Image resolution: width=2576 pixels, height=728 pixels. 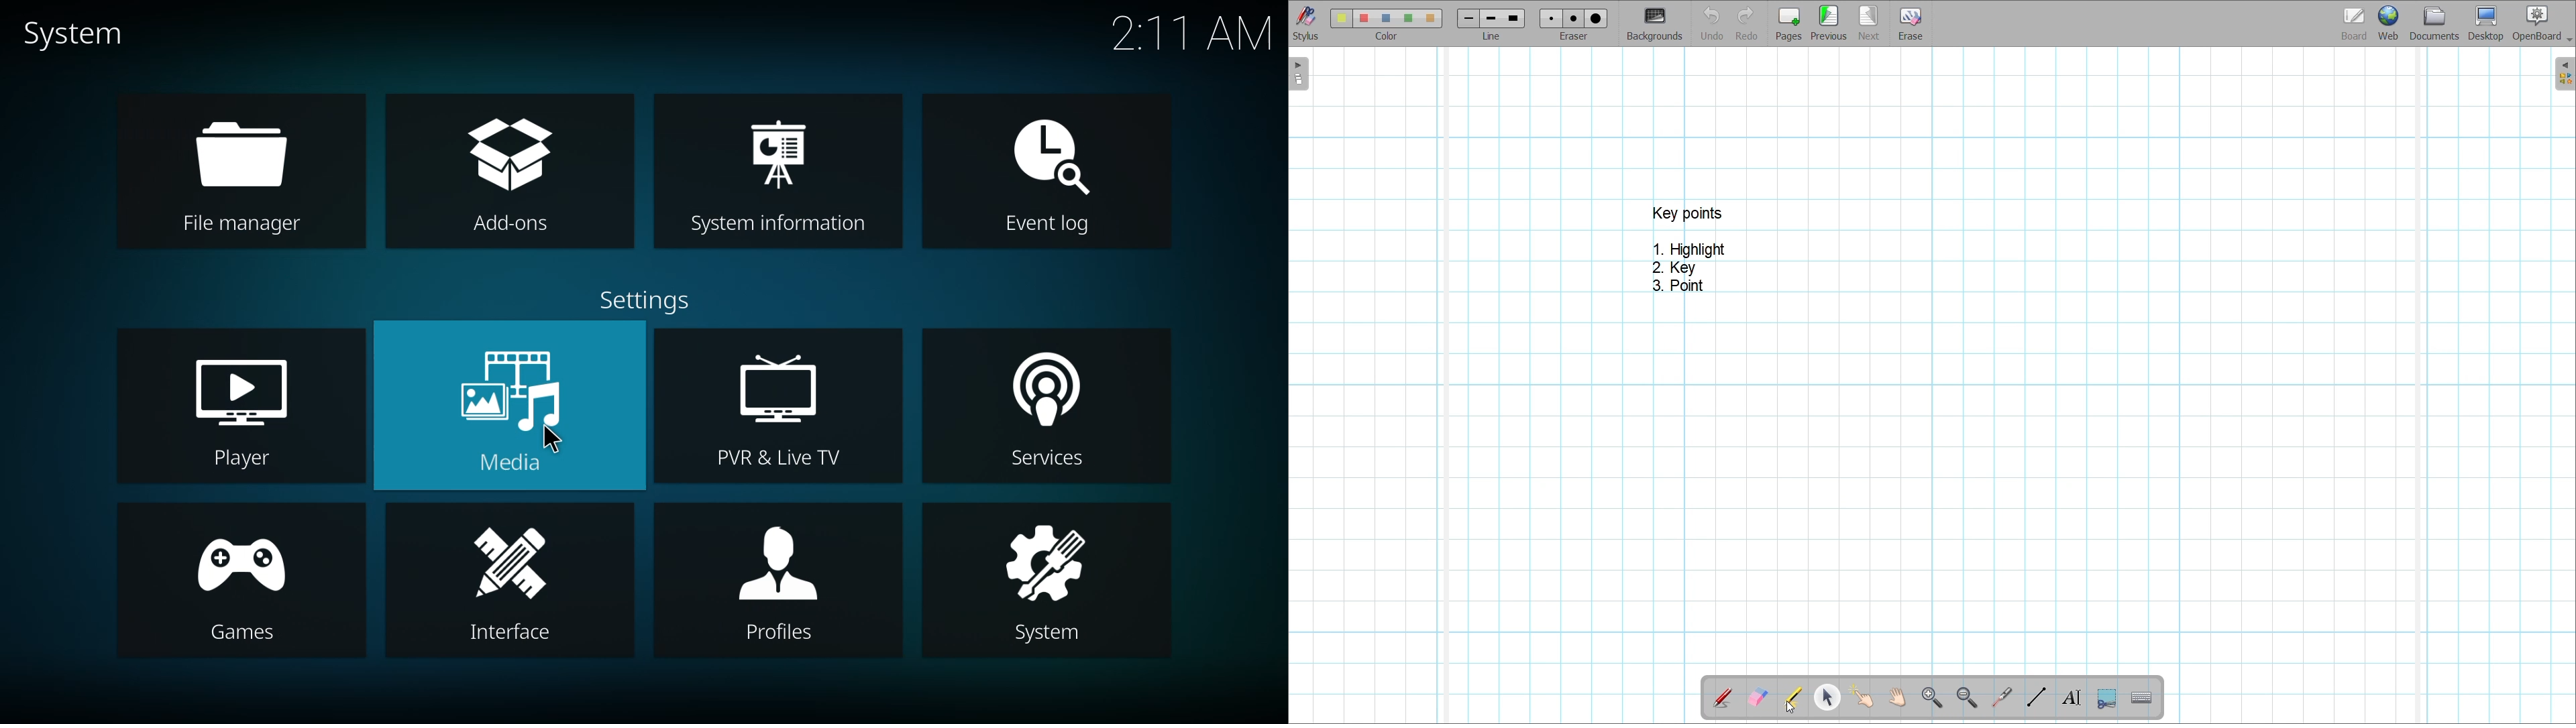 What do you see at coordinates (1686, 213) in the screenshot?
I see `key points` at bounding box center [1686, 213].